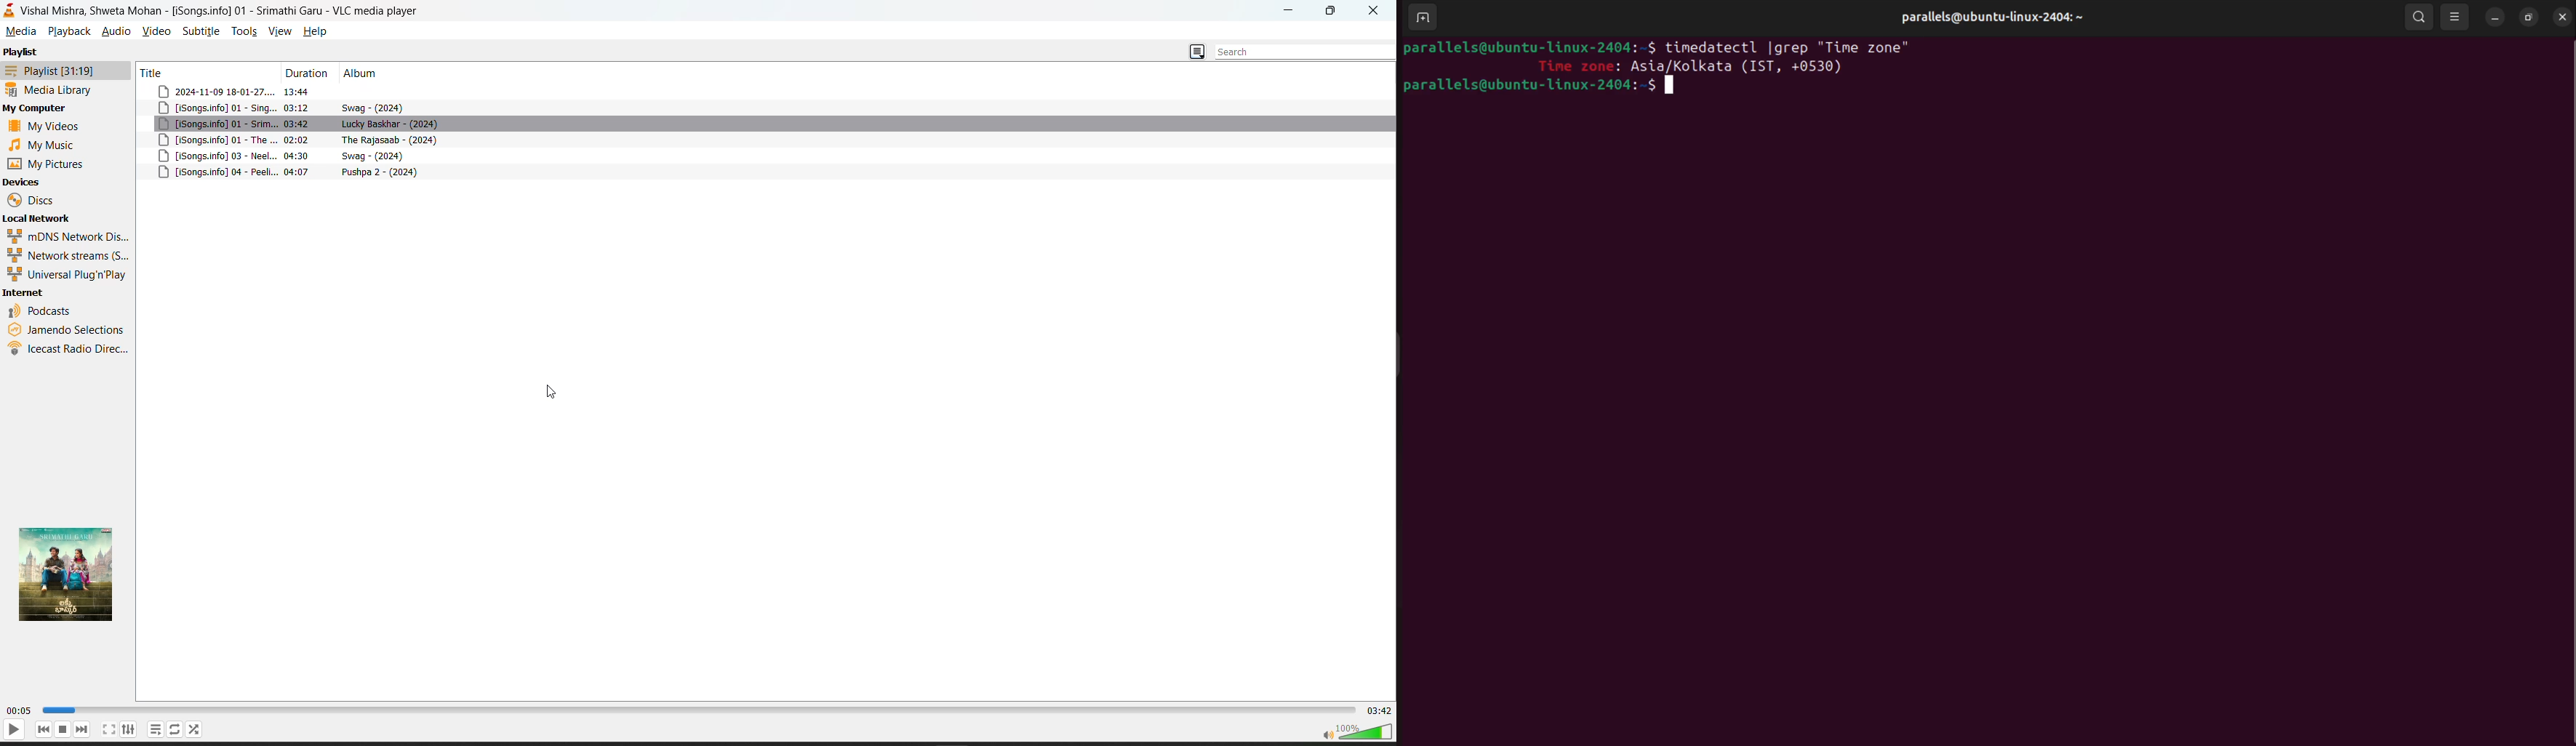  What do you see at coordinates (35, 200) in the screenshot?
I see `discs` at bounding box center [35, 200].